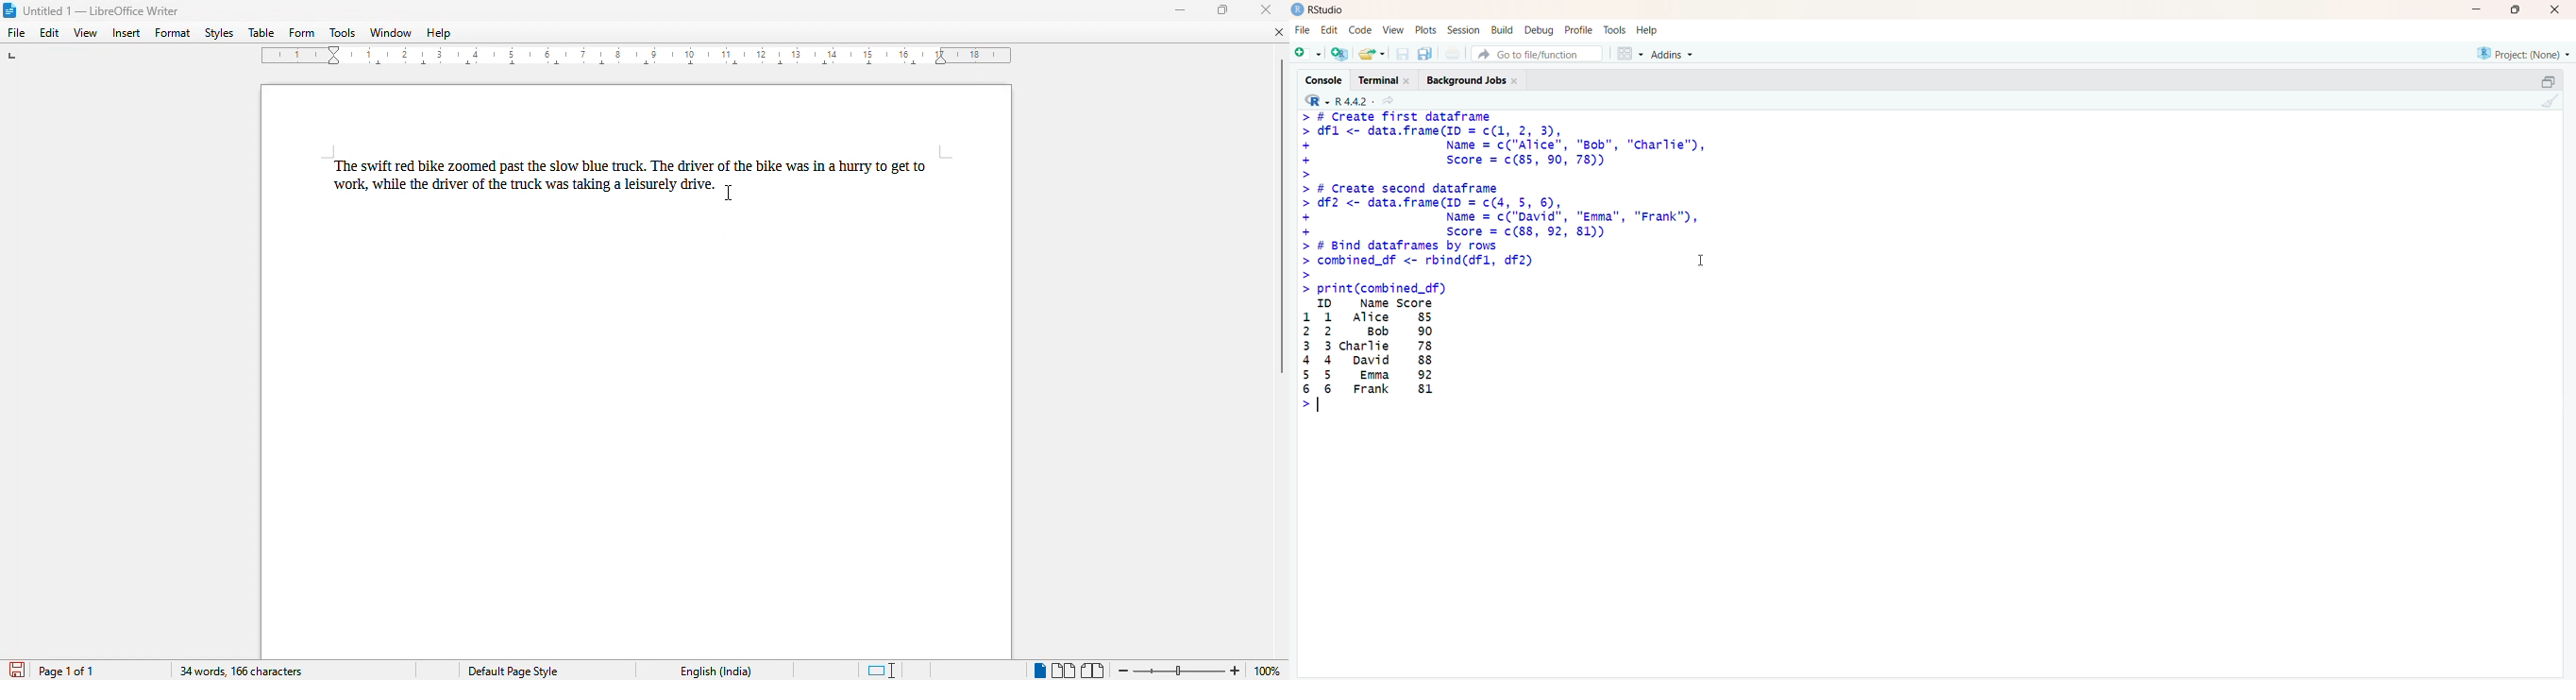 This screenshot has width=2576, height=700. Describe the element at coordinates (1703, 259) in the screenshot. I see `cursor` at that location.